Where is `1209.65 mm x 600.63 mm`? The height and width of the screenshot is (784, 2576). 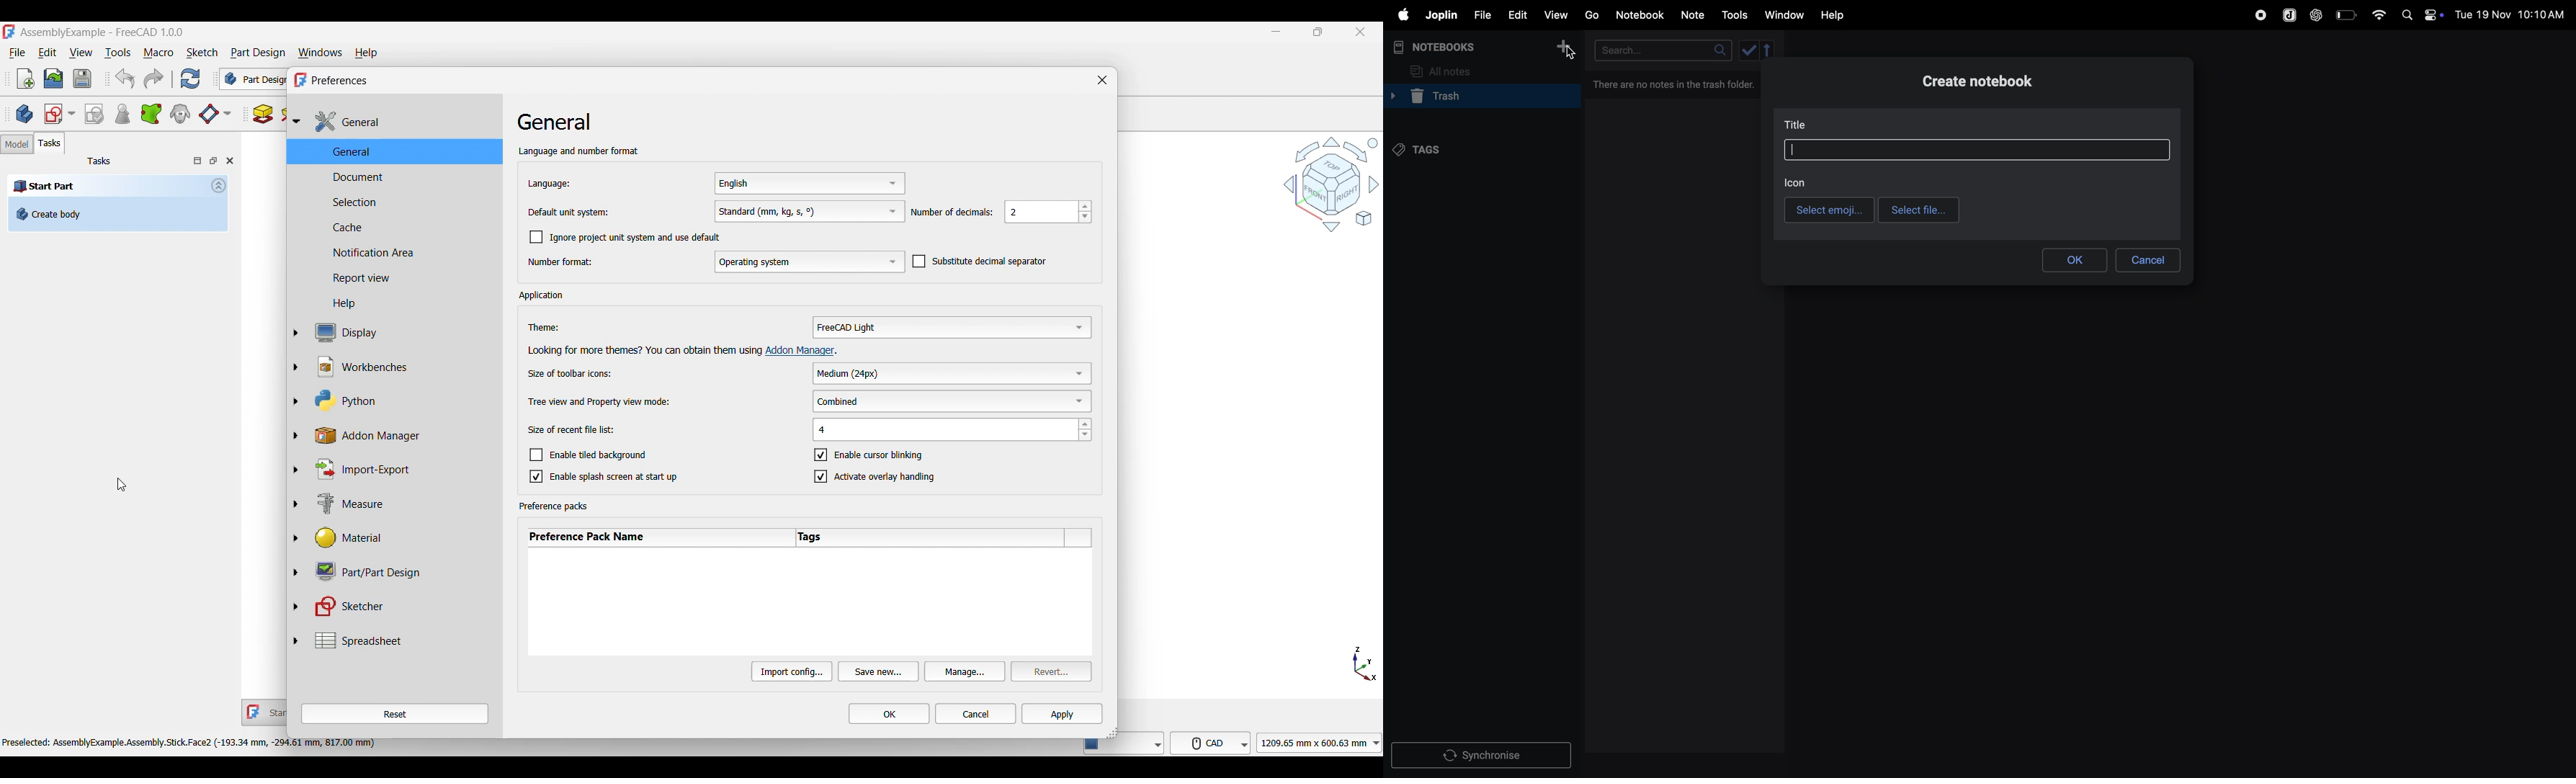 1209.65 mm x 600.63 mm is located at coordinates (1319, 743).